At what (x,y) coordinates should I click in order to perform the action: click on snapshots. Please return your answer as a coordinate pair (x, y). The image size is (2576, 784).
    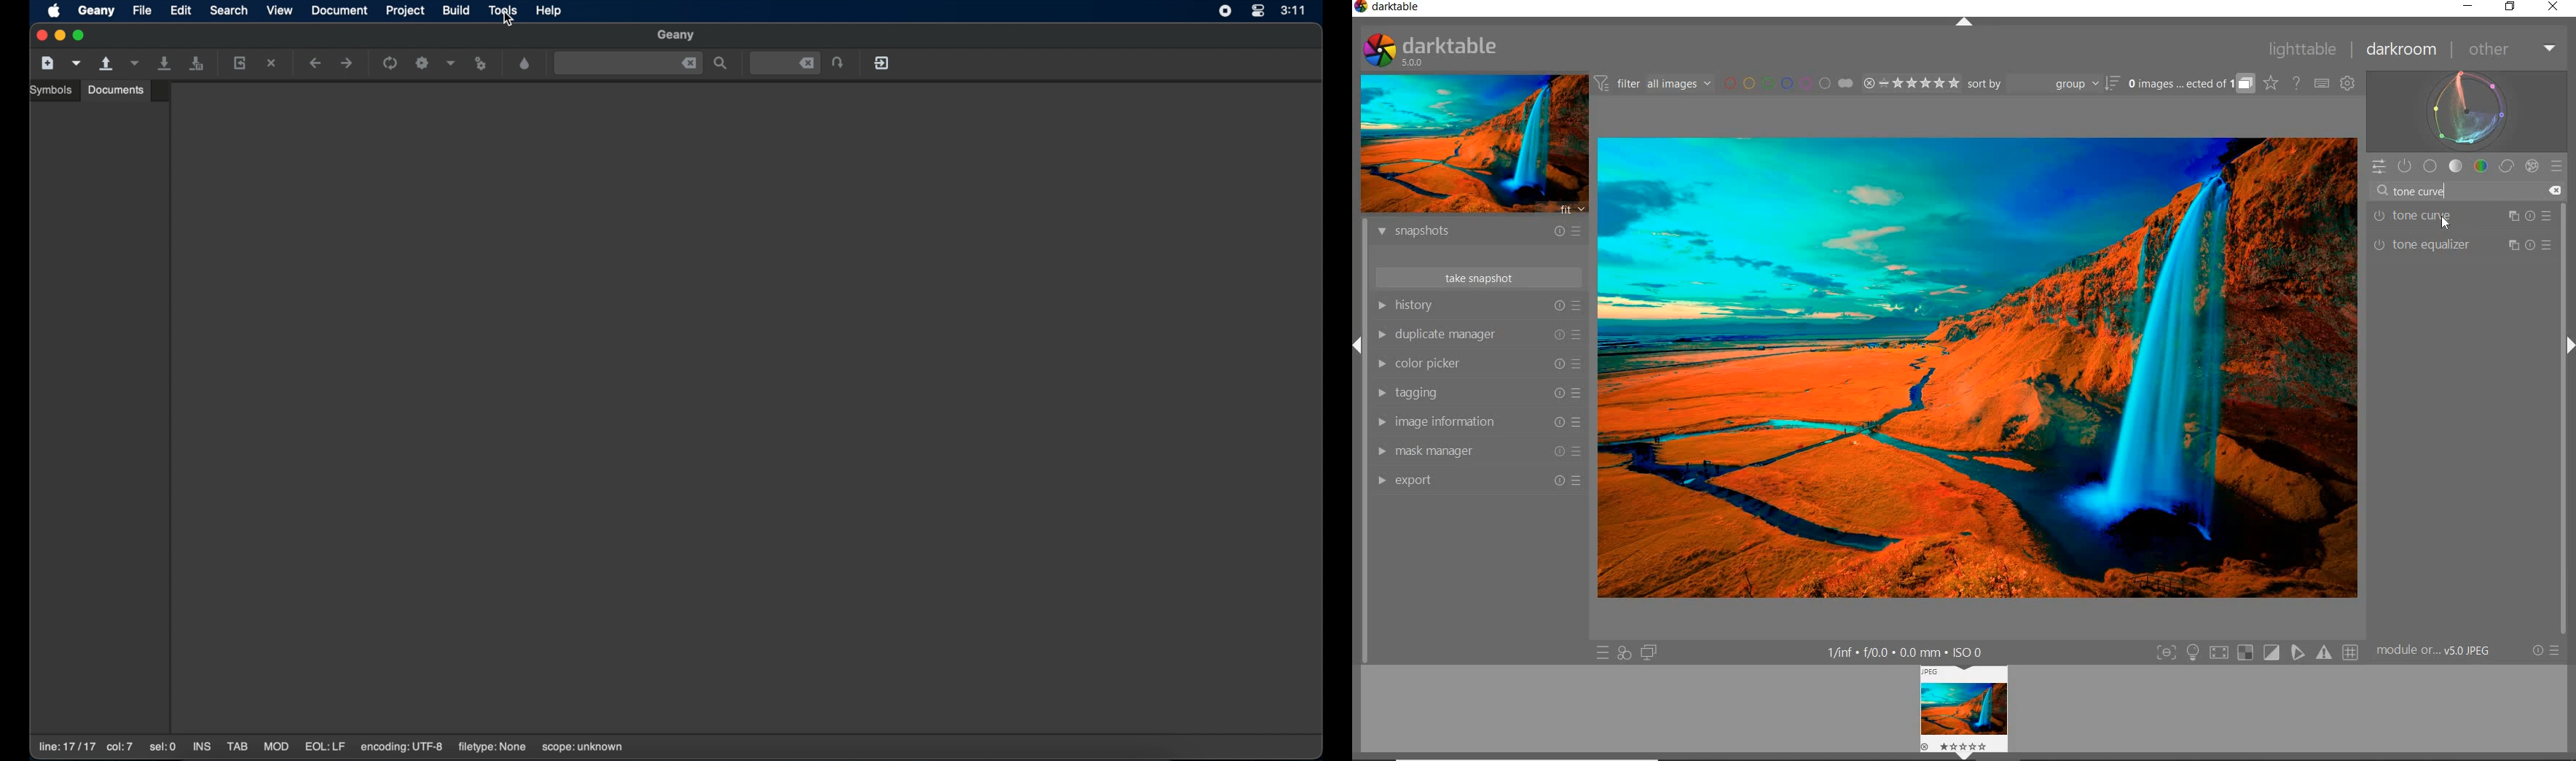
    Looking at the image, I should click on (1483, 233).